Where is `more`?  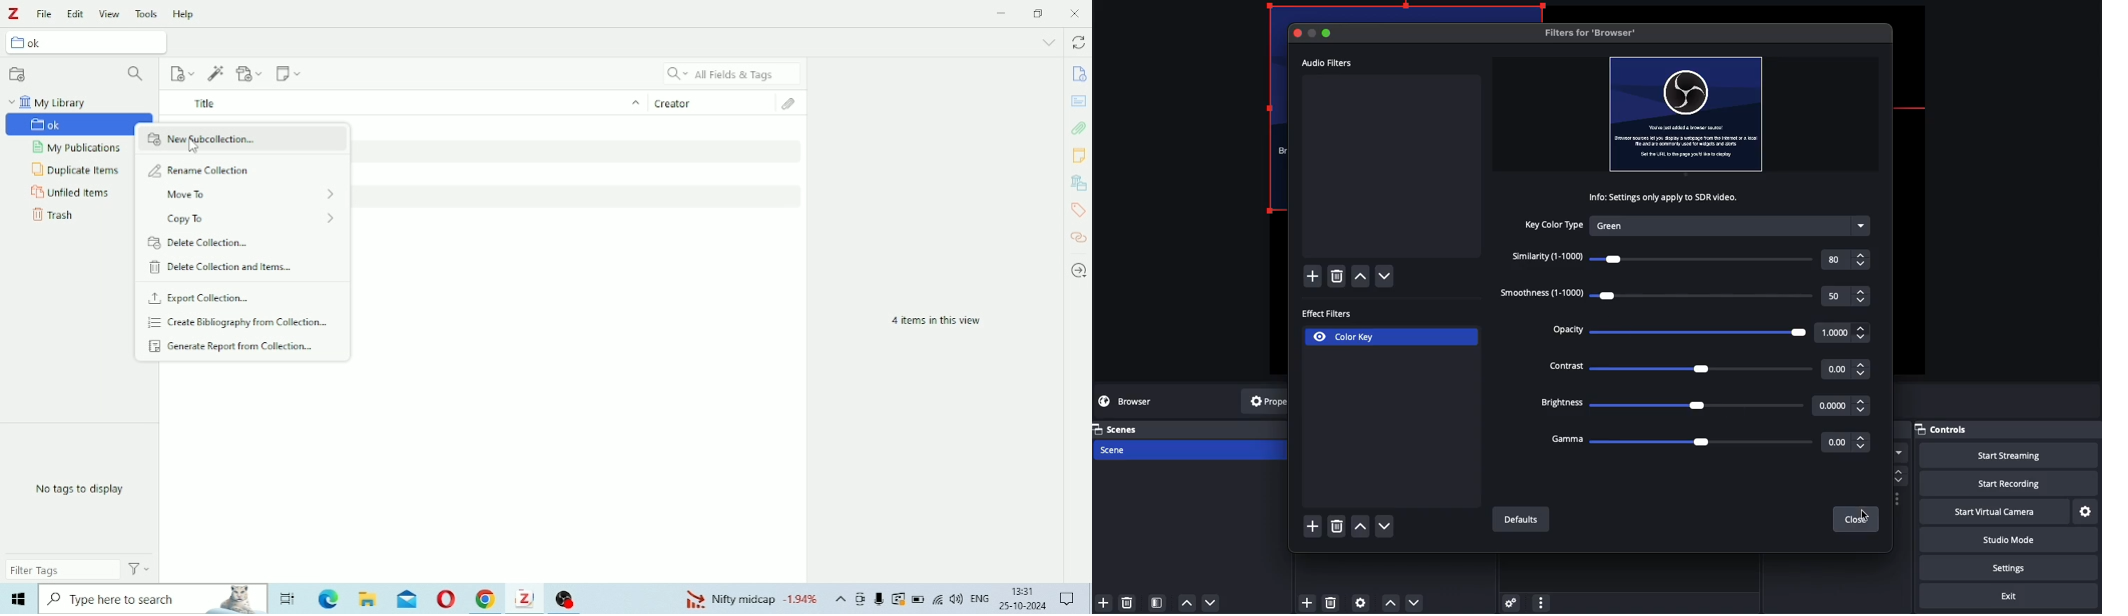 more is located at coordinates (1898, 451).